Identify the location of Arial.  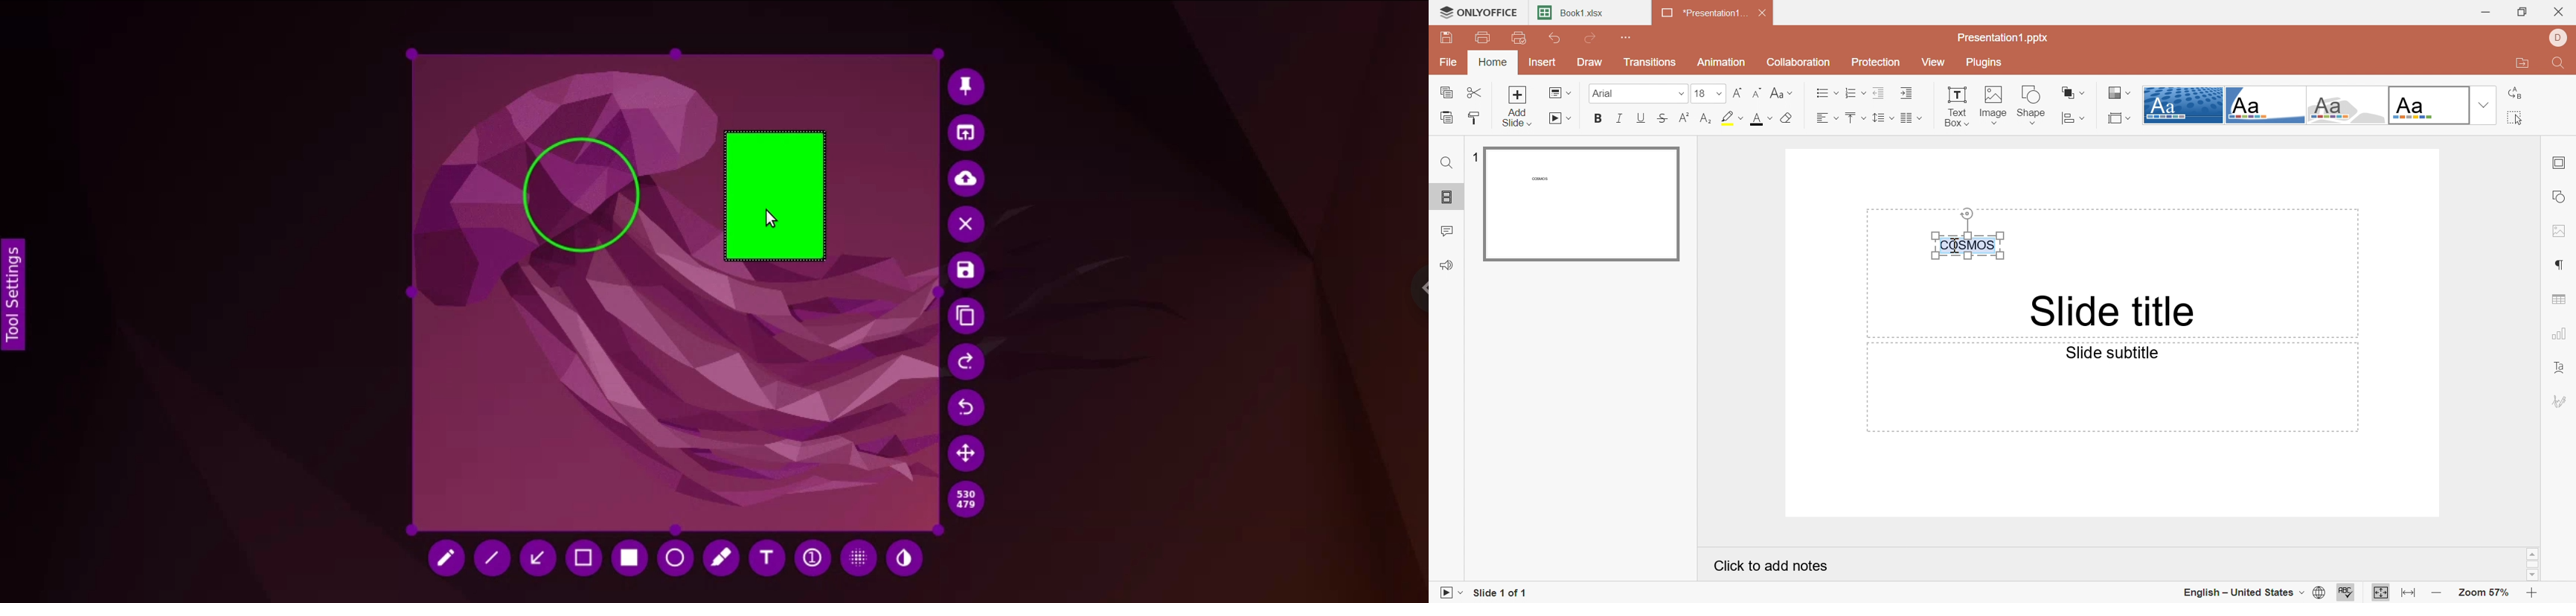
(1640, 94).